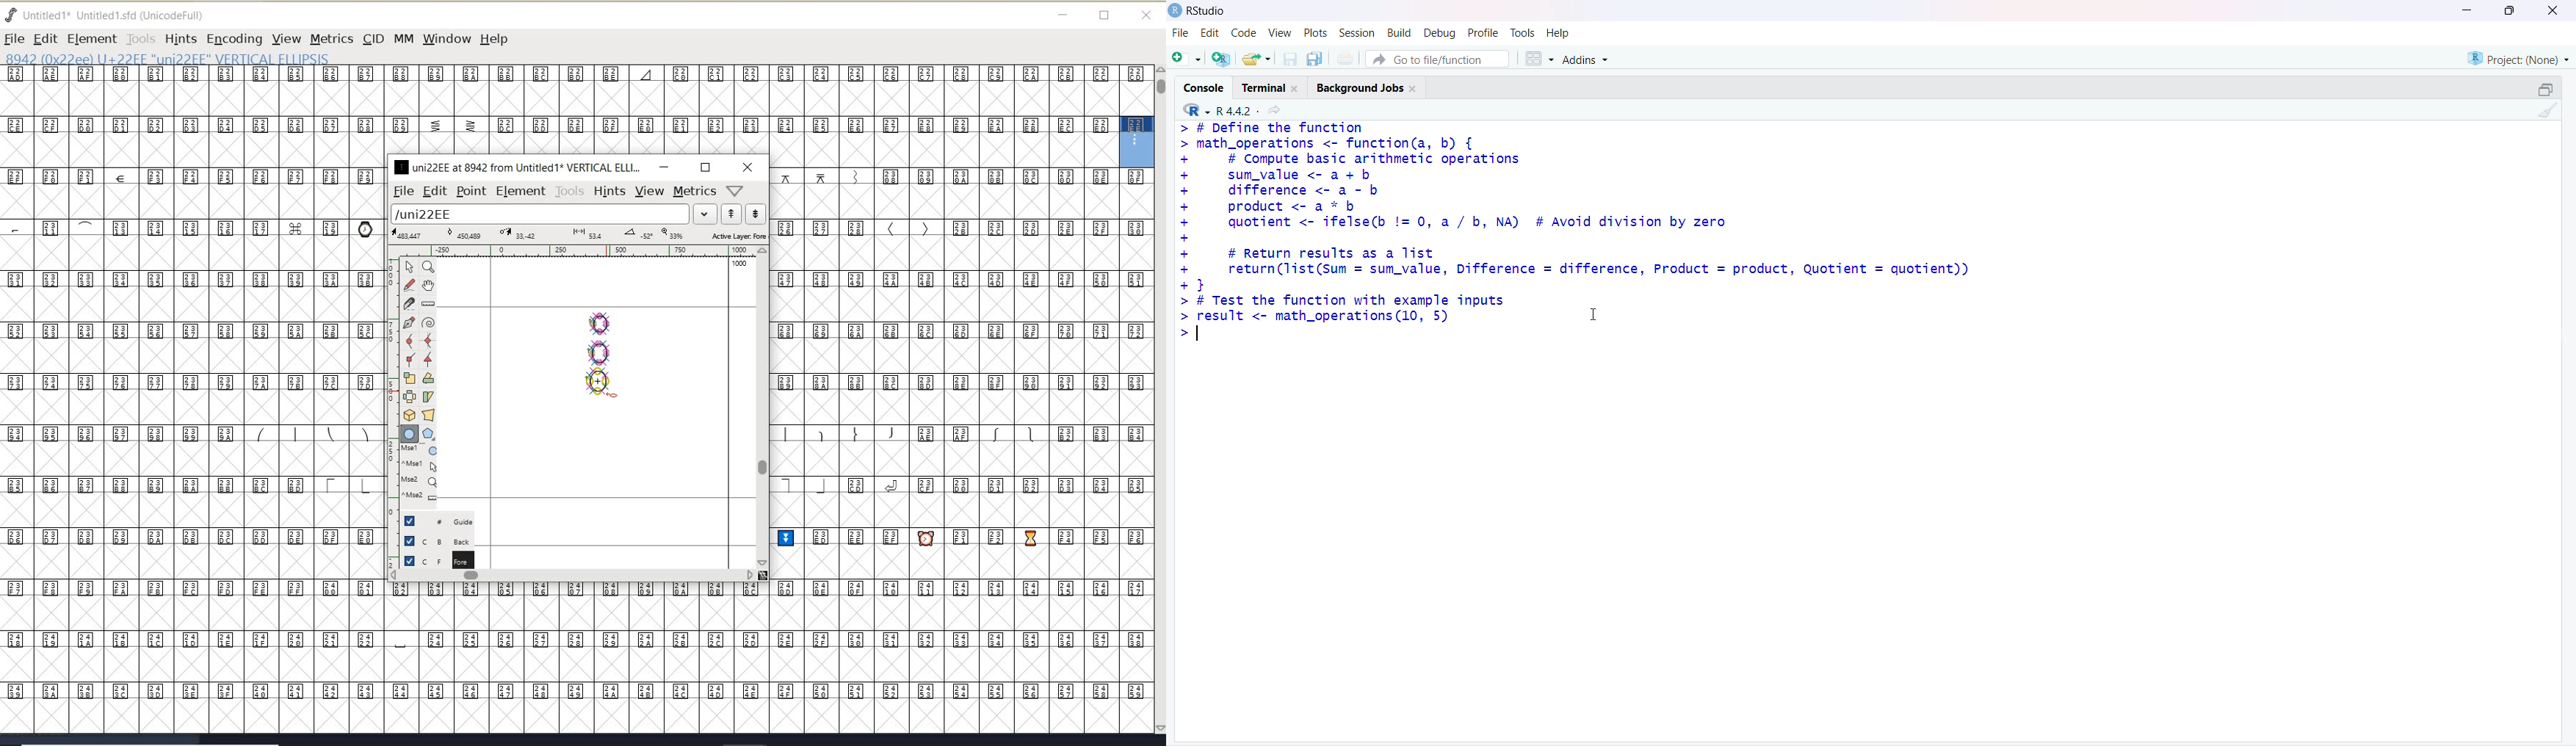  I want to click on restore, so click(705, 167).